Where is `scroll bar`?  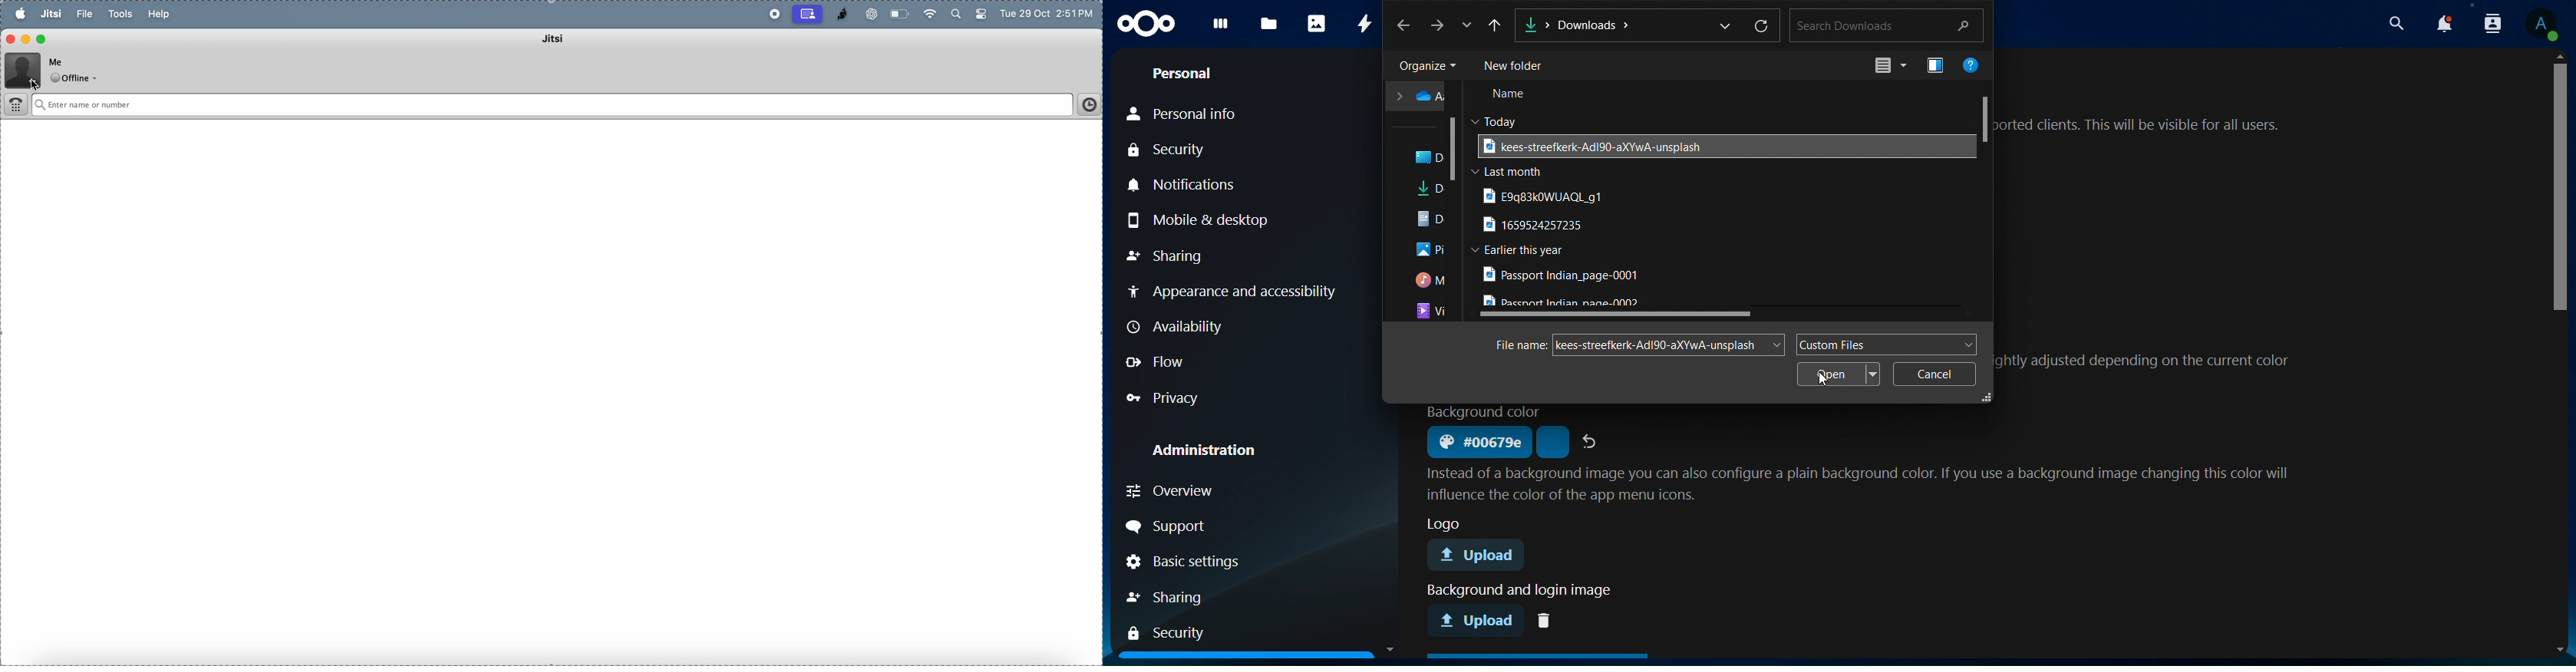 scroll bar is located at coordinates (1456, 149).